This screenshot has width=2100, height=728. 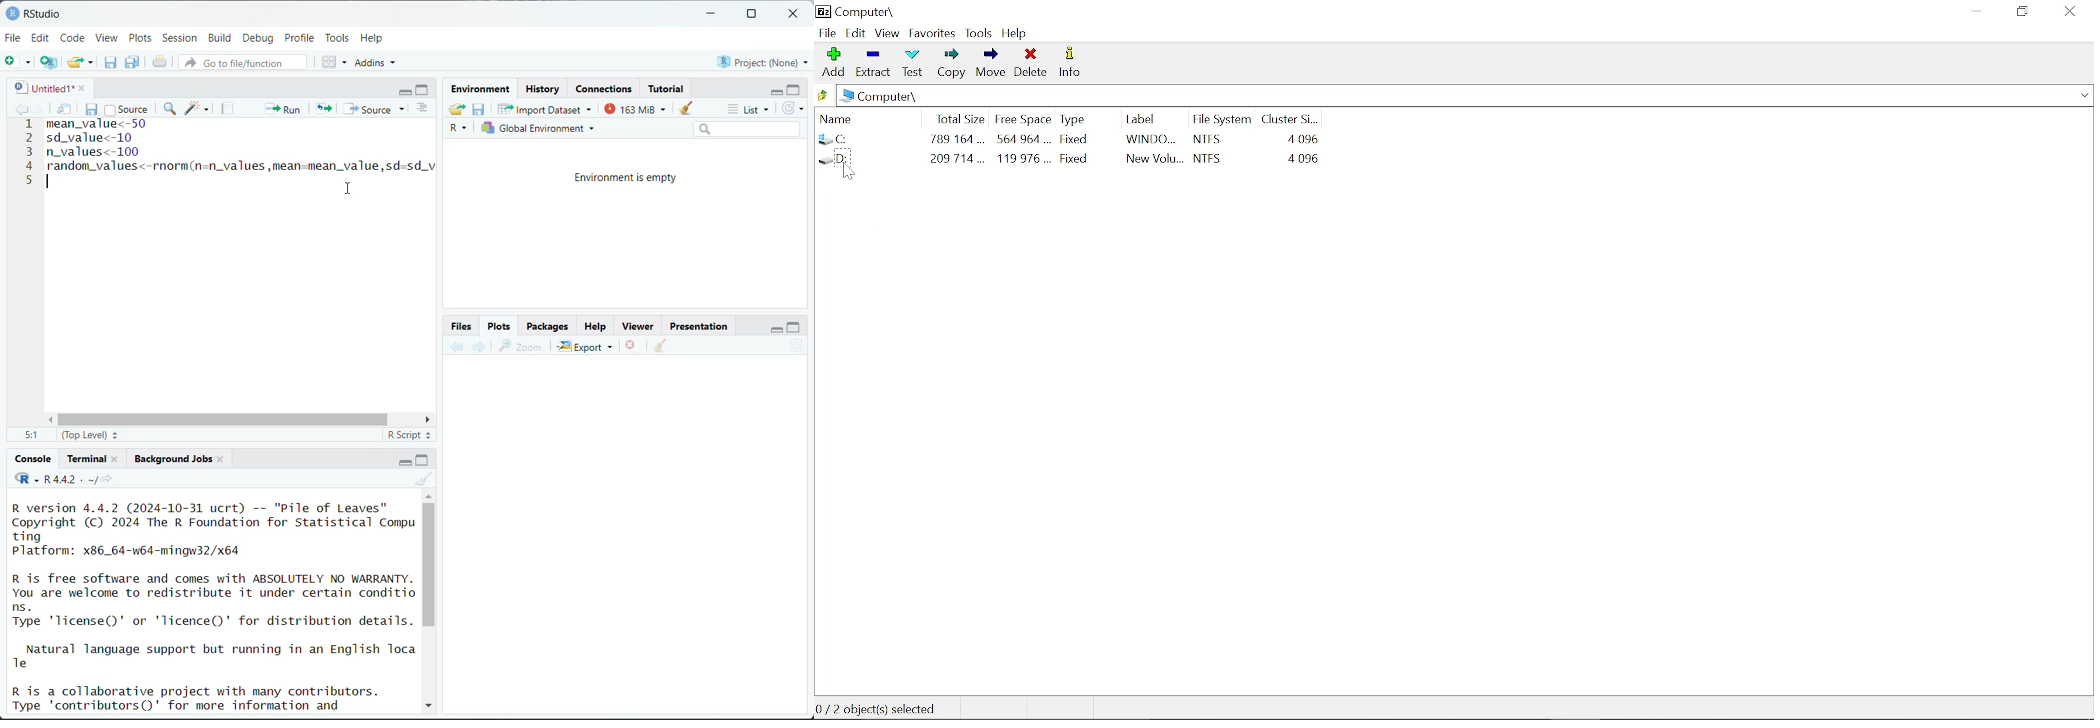 What do you see at coordinates (545, 108) in the screenshot?
I see `Import Dataset` at bounding box center [545, 108].